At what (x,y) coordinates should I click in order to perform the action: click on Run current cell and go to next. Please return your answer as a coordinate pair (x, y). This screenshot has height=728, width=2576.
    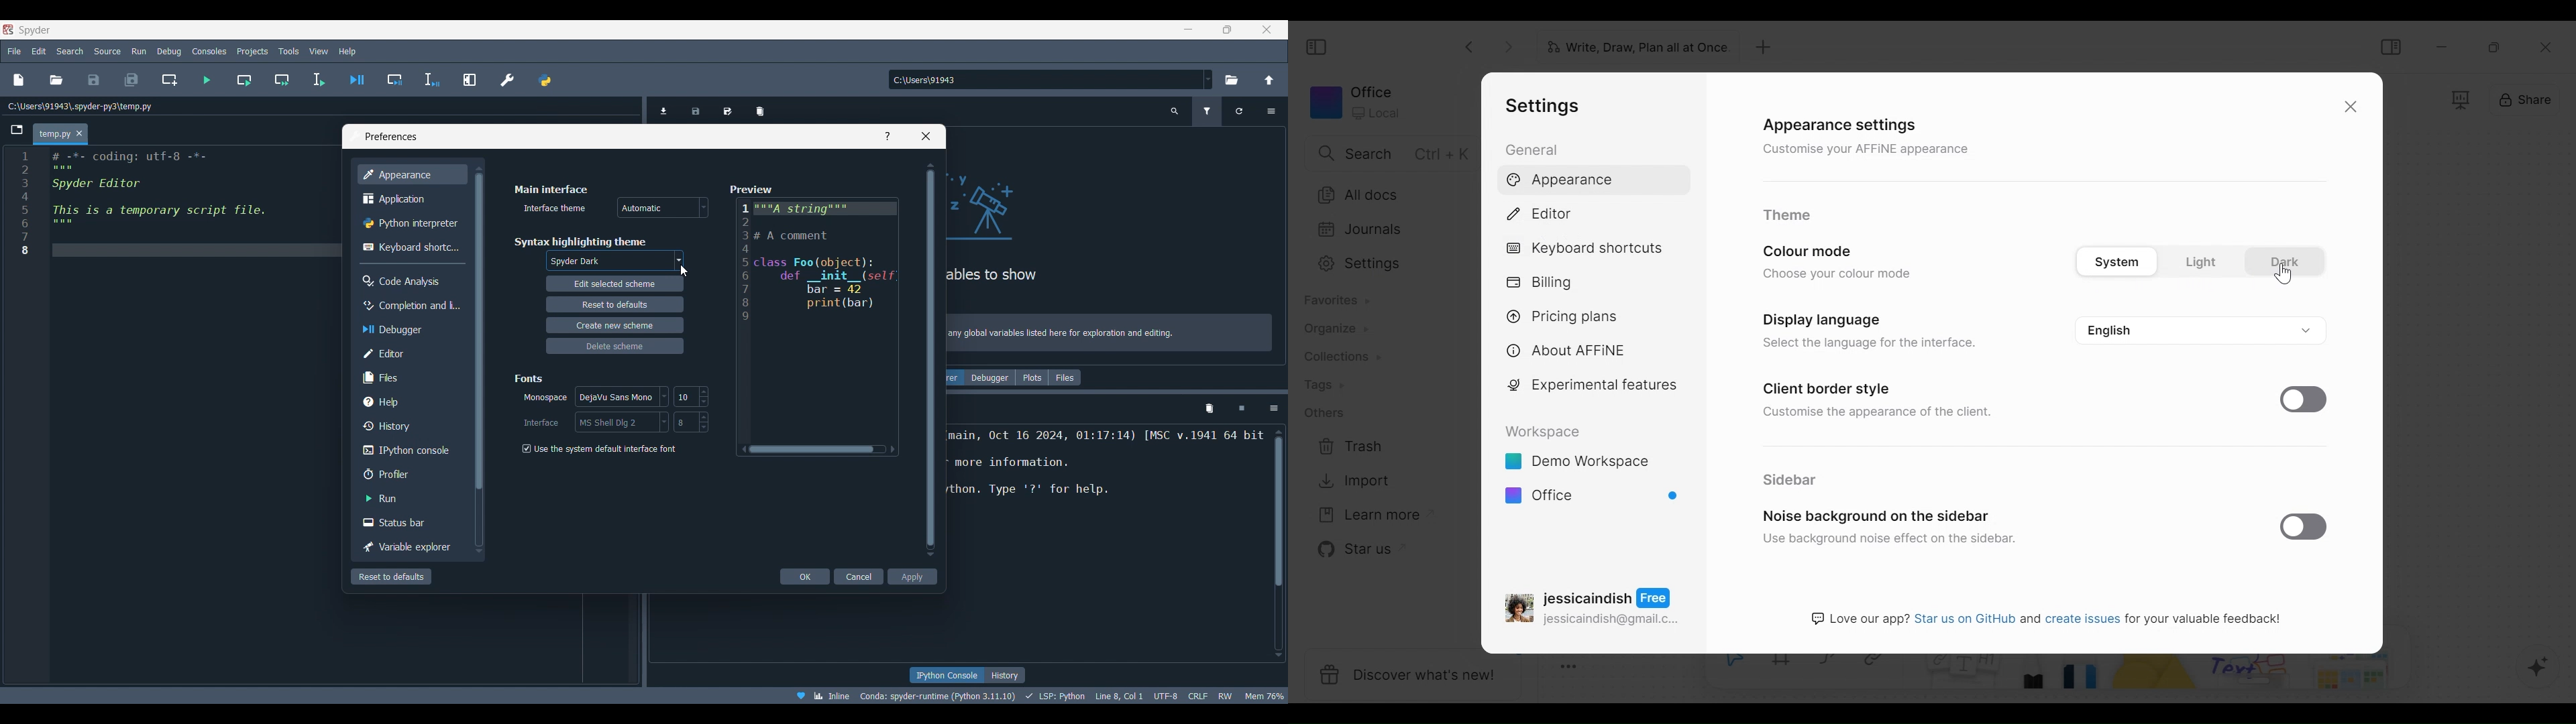
    Looking at the image, I should click on (282, 80).